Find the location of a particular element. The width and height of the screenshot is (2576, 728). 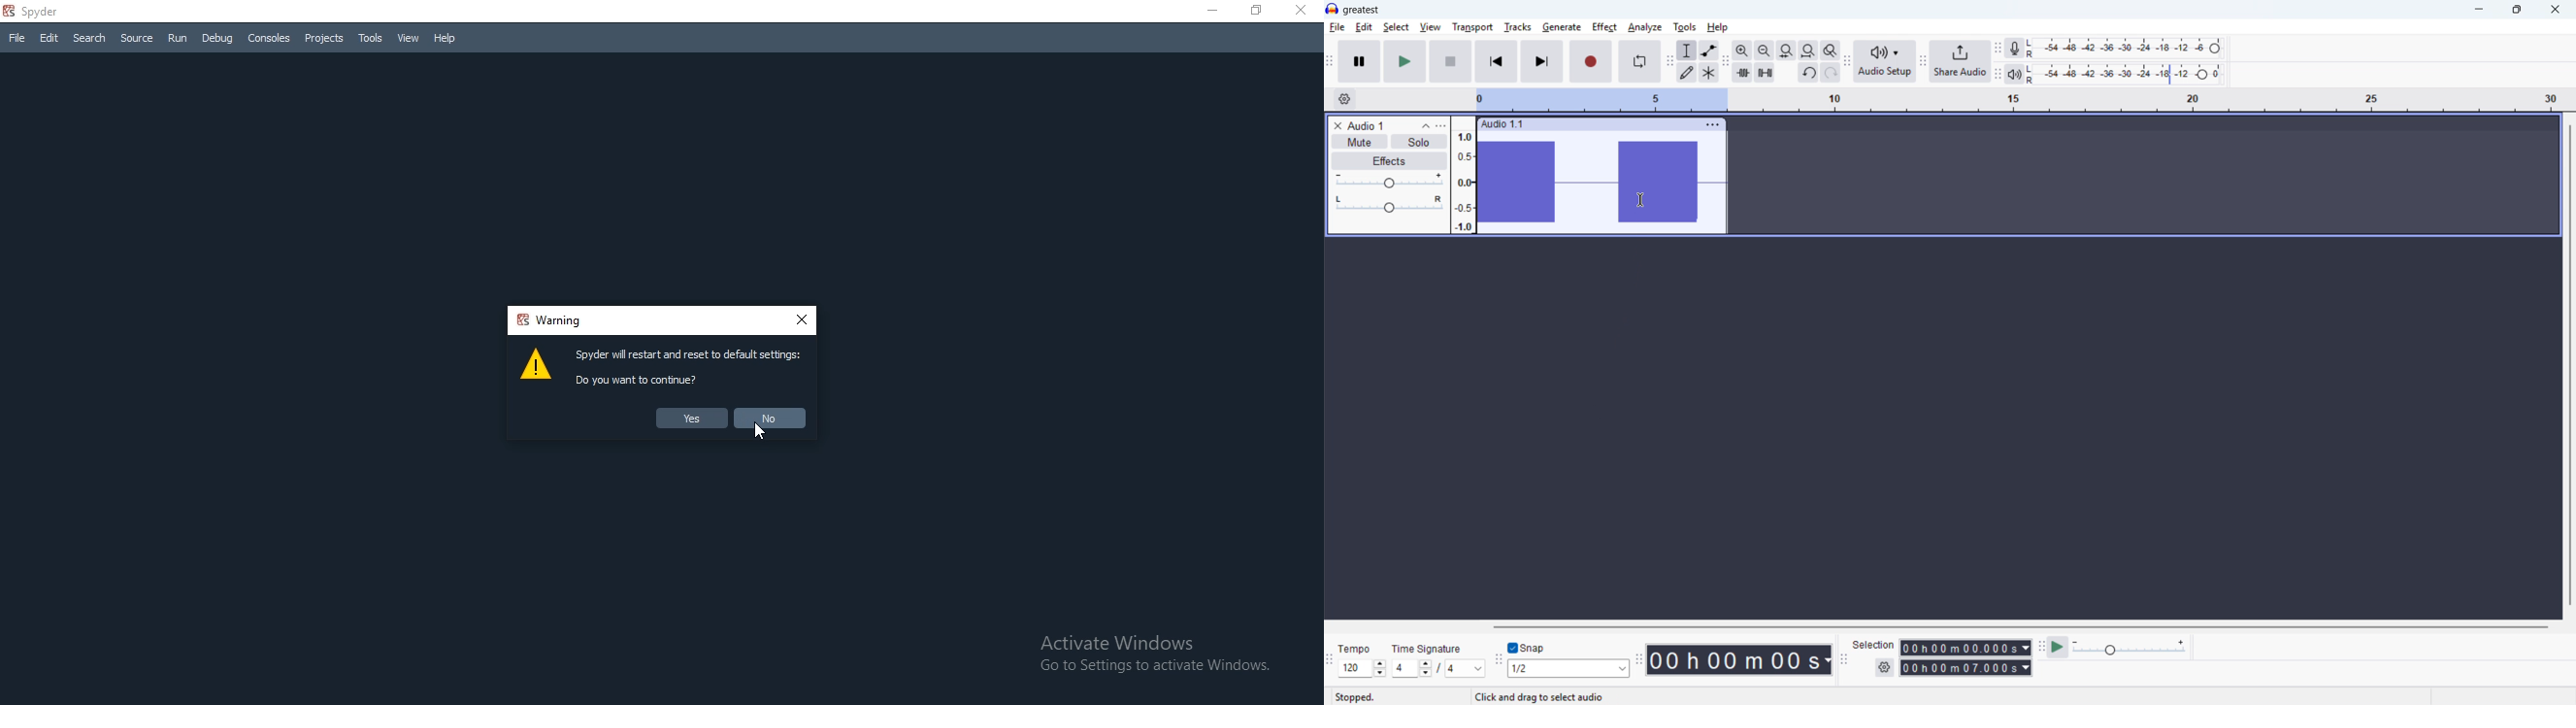

Effects  is located at coordinates (1390, 161).